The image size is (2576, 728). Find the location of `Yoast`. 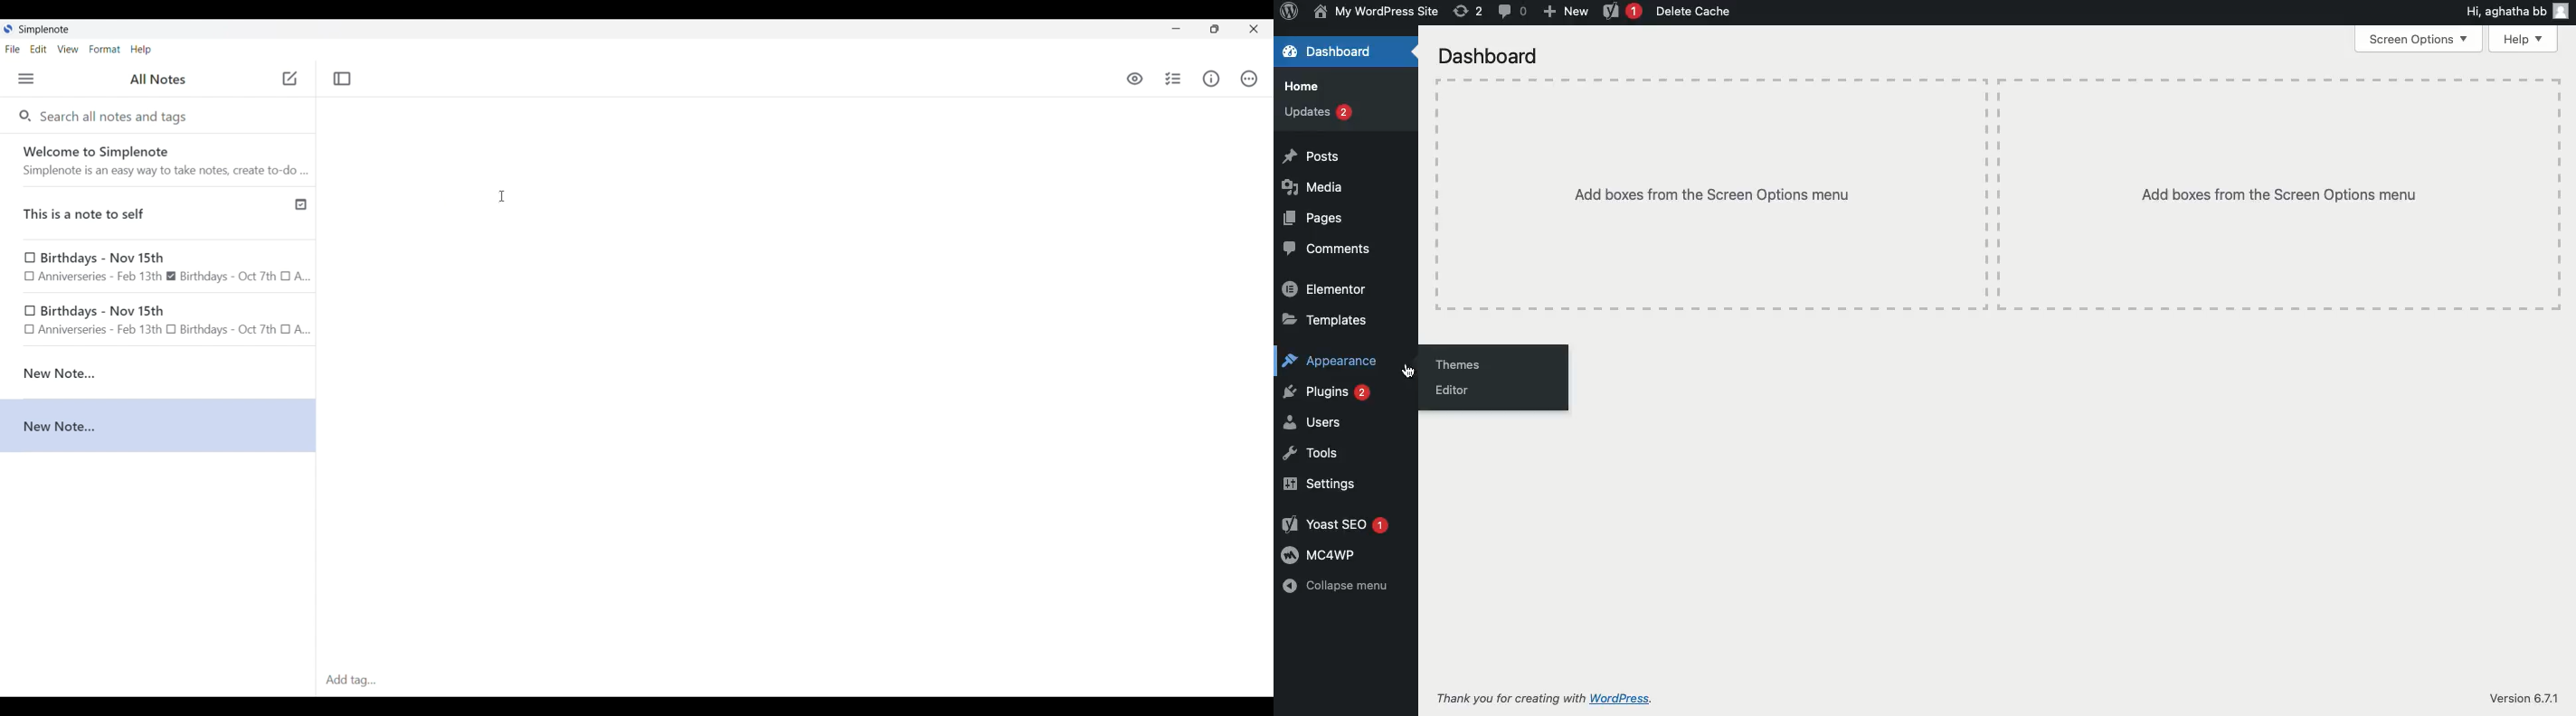

Yoast is located at coordinates (1333, 524).